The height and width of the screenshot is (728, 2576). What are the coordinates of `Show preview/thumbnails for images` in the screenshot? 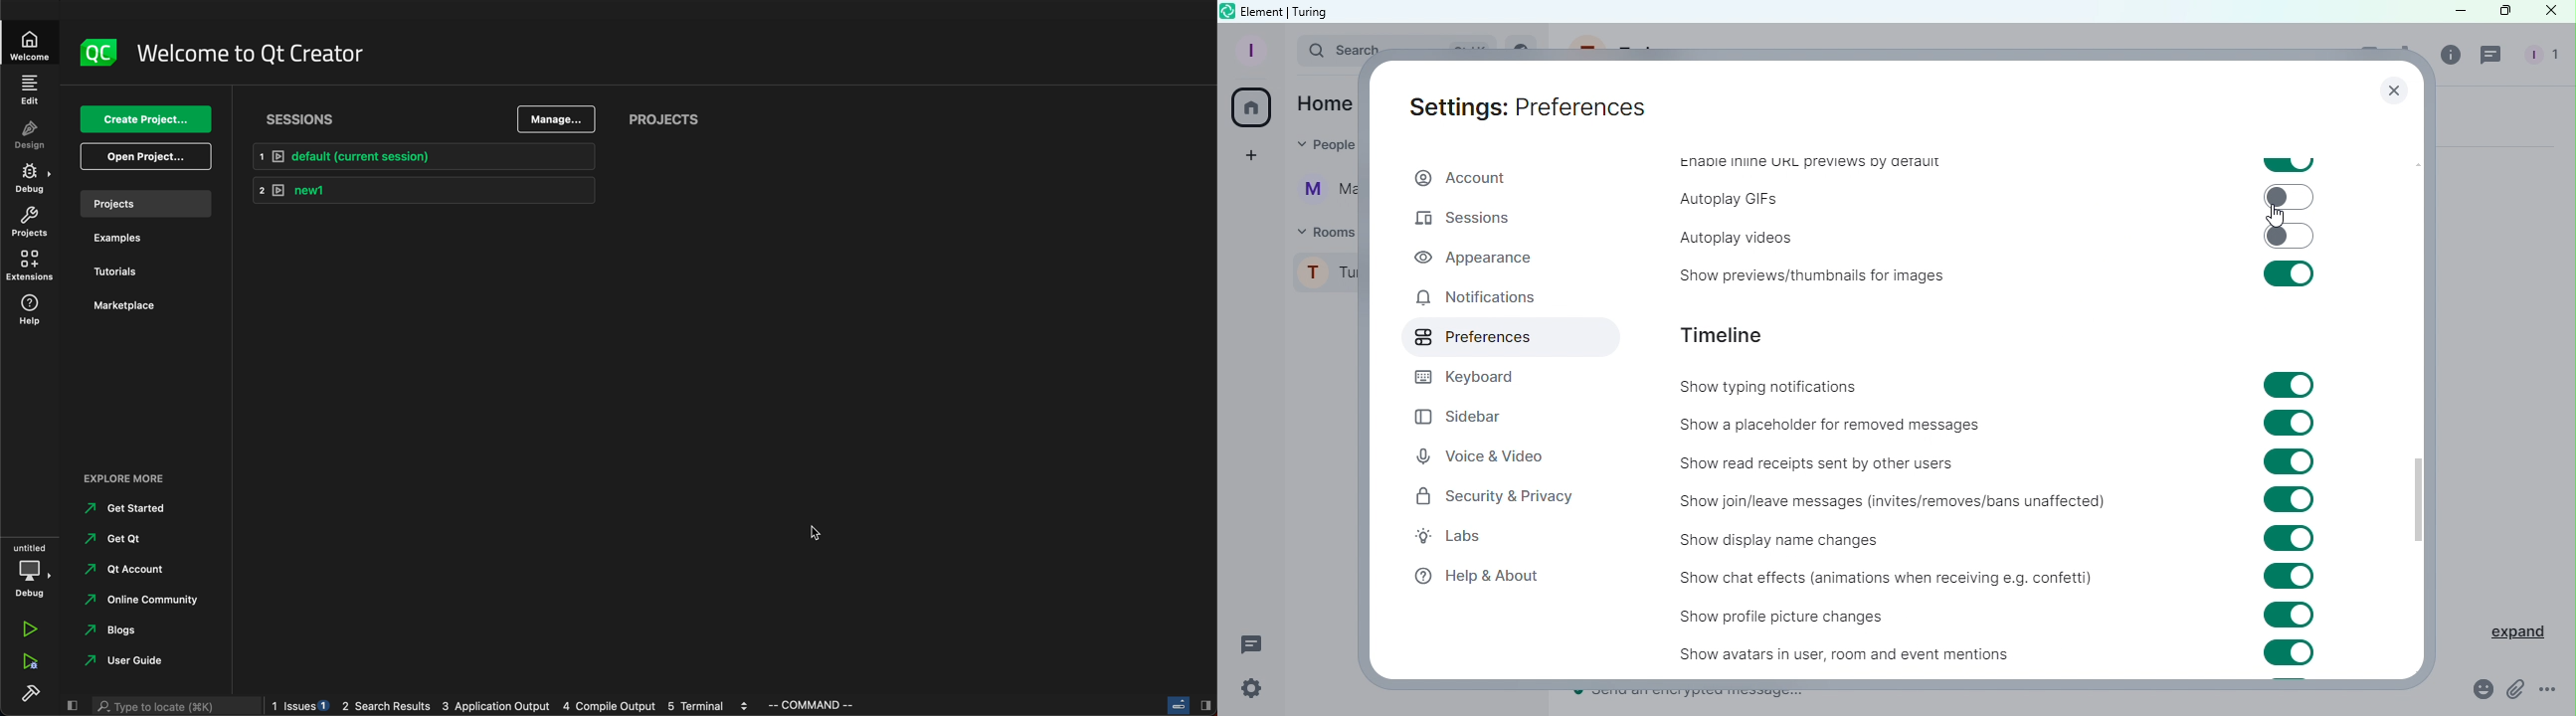 It's located at (1804, 277).